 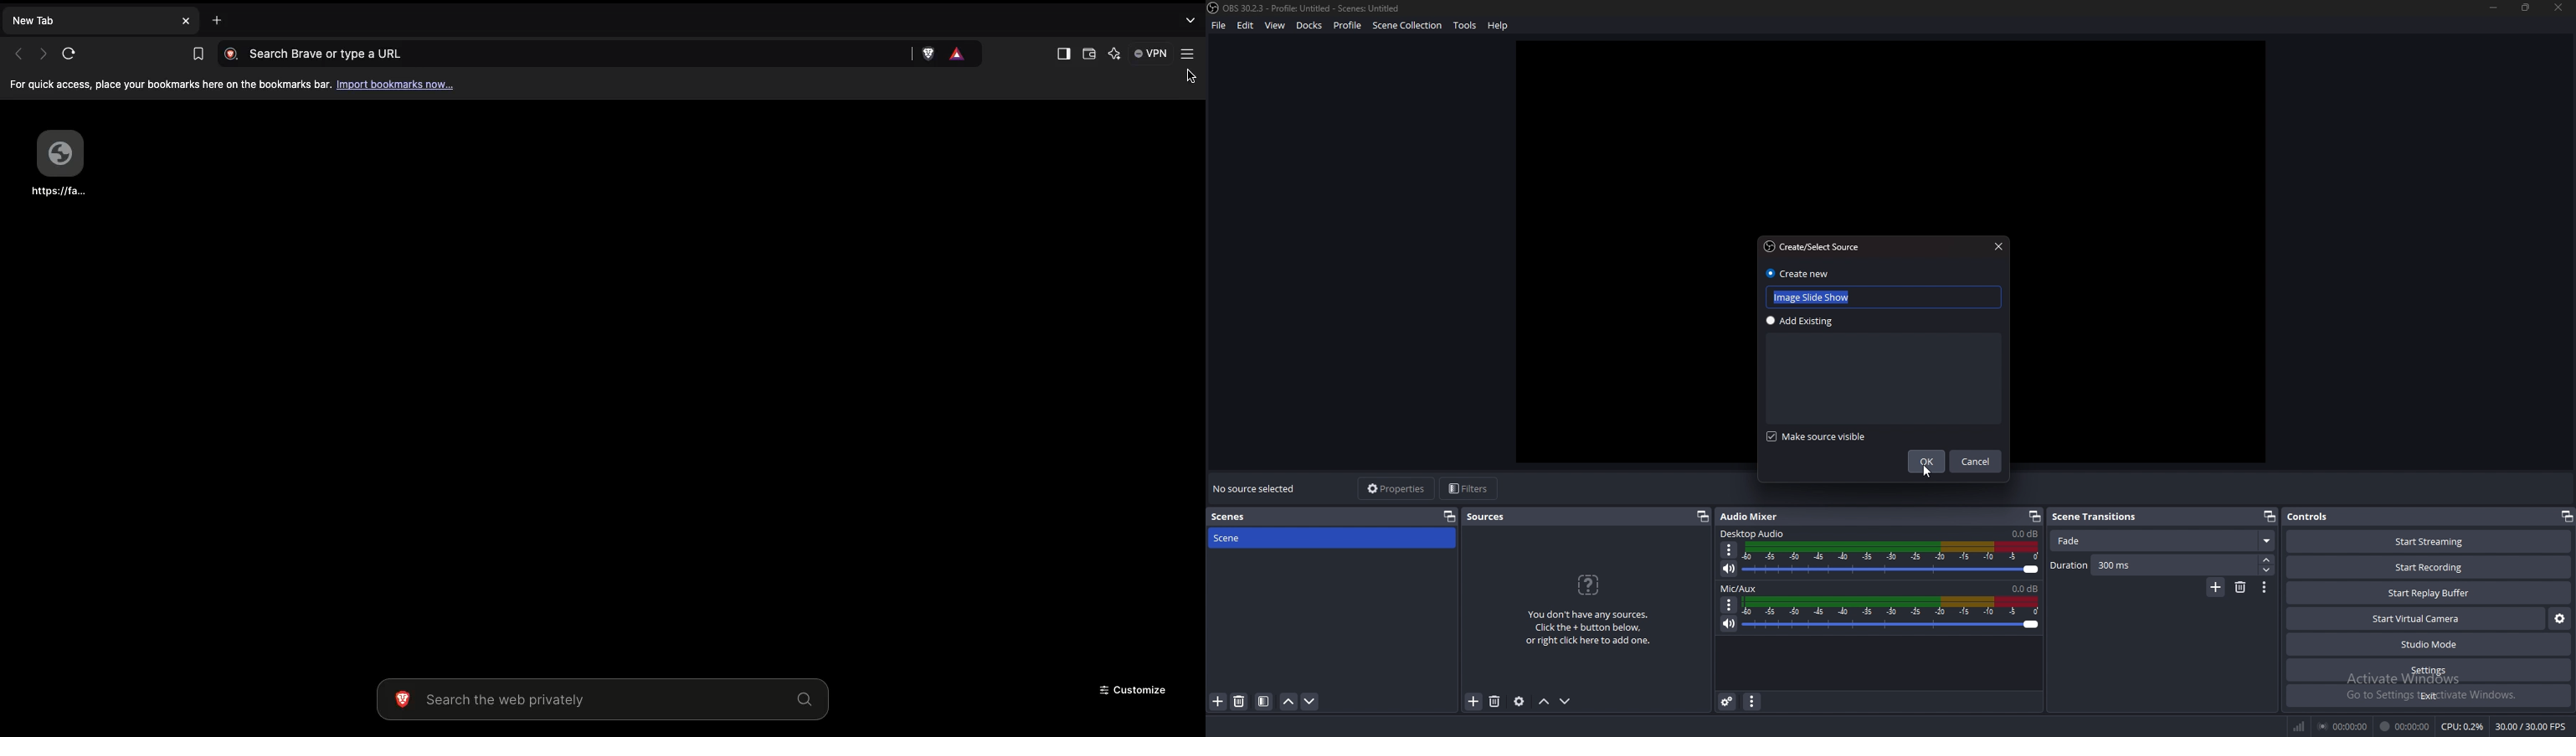 What do you see at coordinates (2266, 560) in the screenshot?
I see `increase duration` at bounding box center [2266, 560].